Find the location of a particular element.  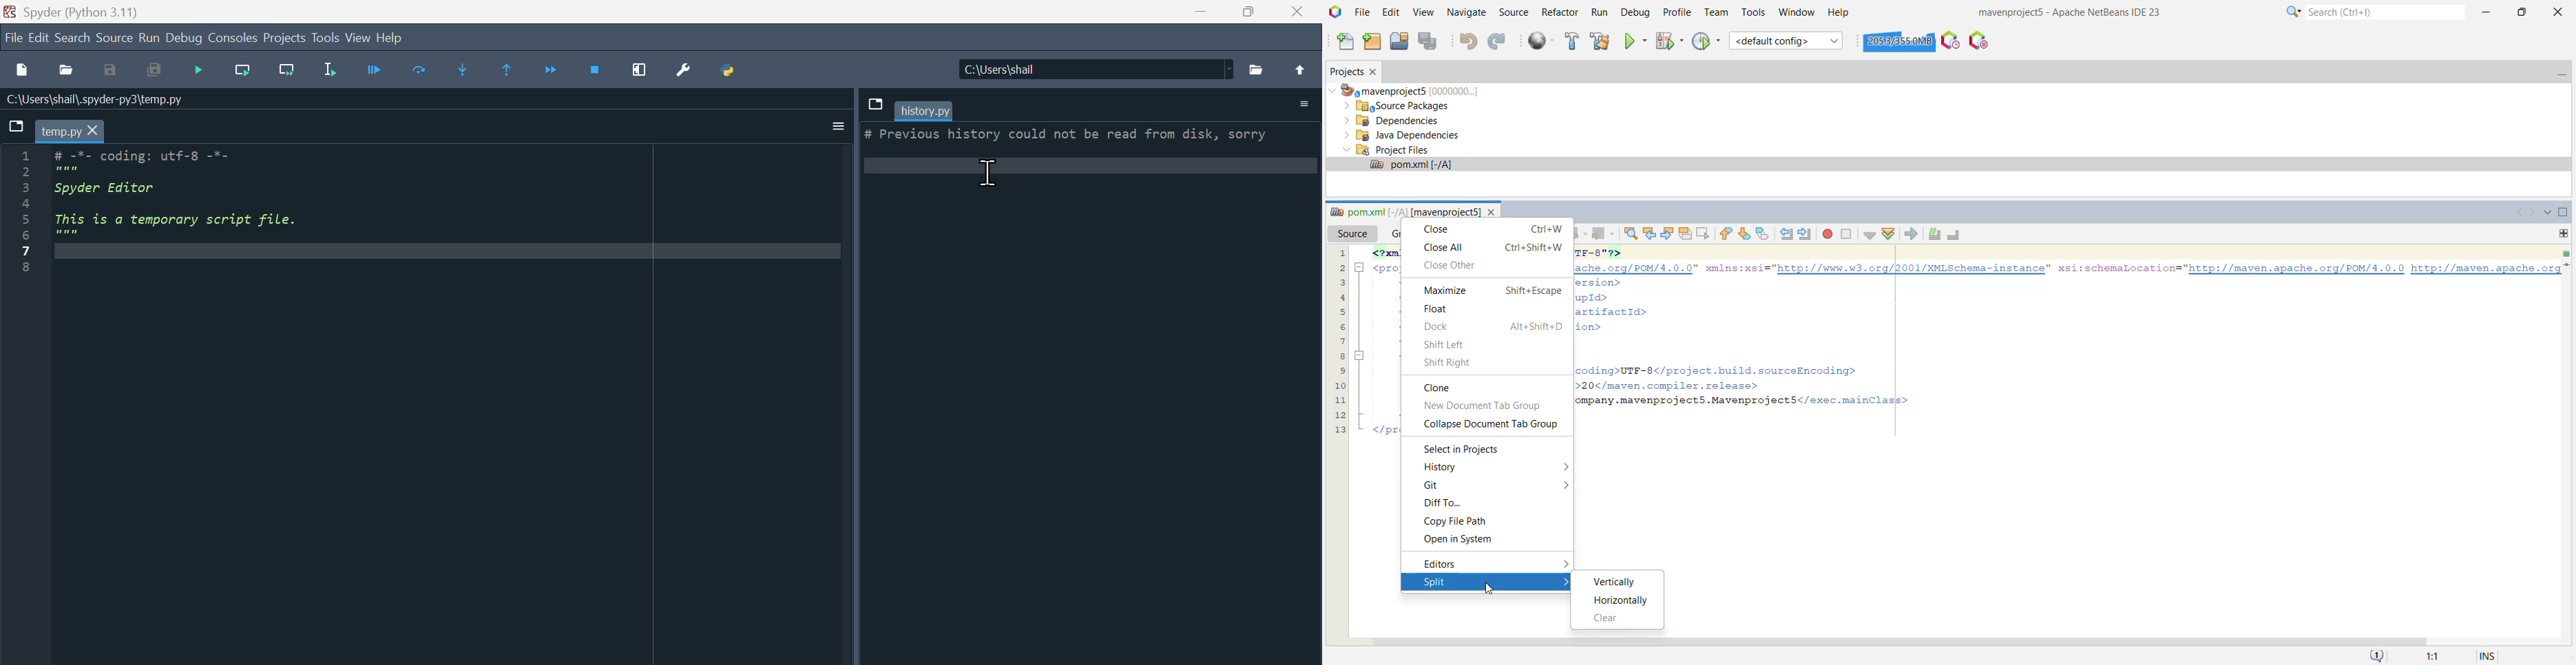

Consoles is located at coordinates (232, 39).